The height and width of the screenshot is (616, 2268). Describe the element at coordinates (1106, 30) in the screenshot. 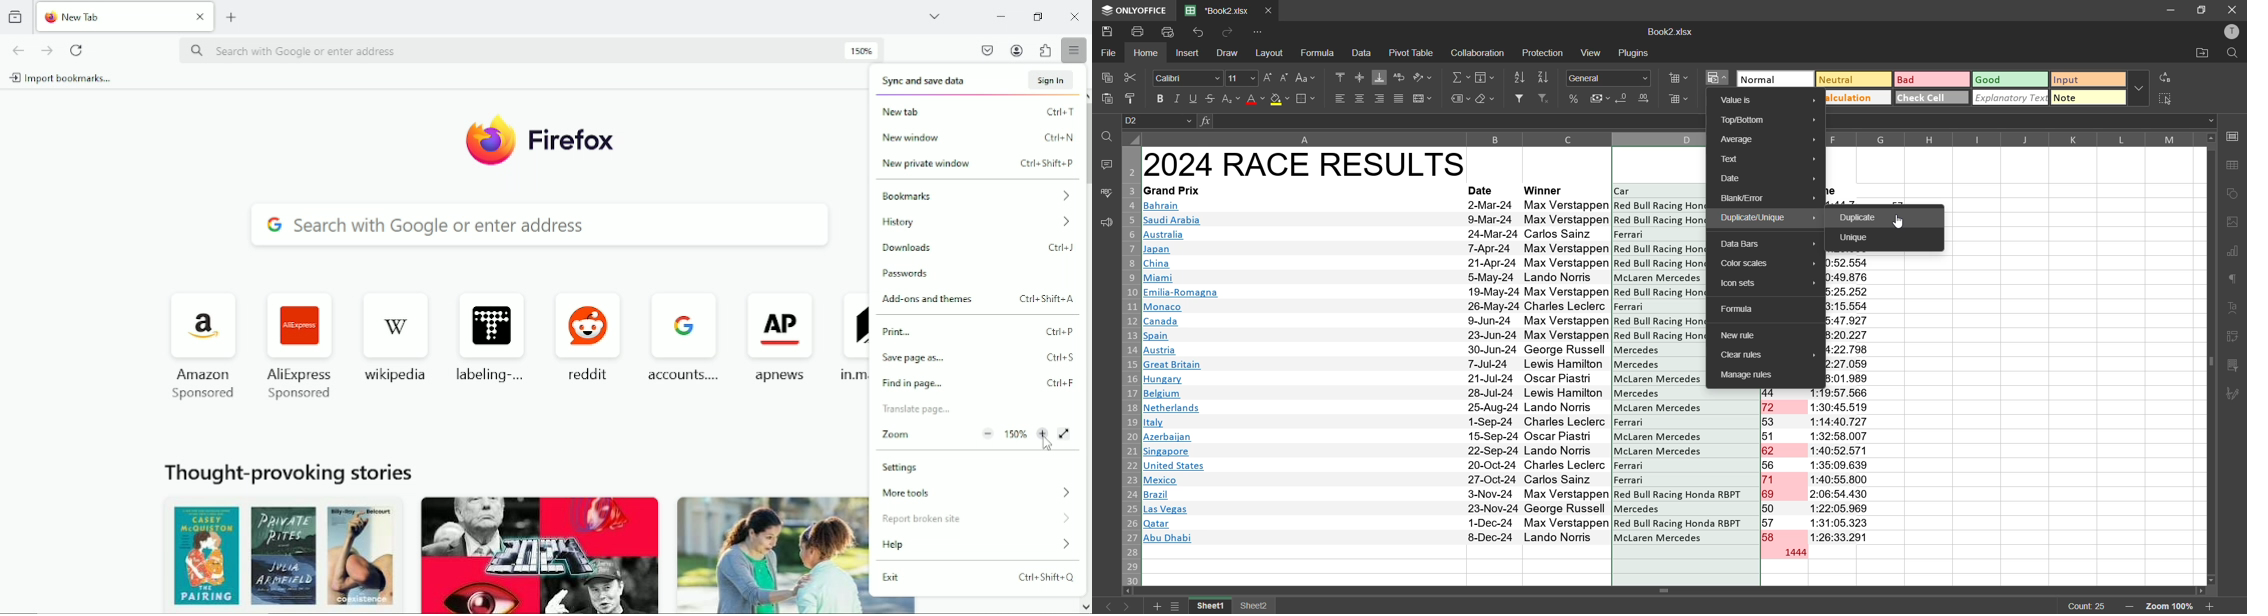

I see `save` at that location.